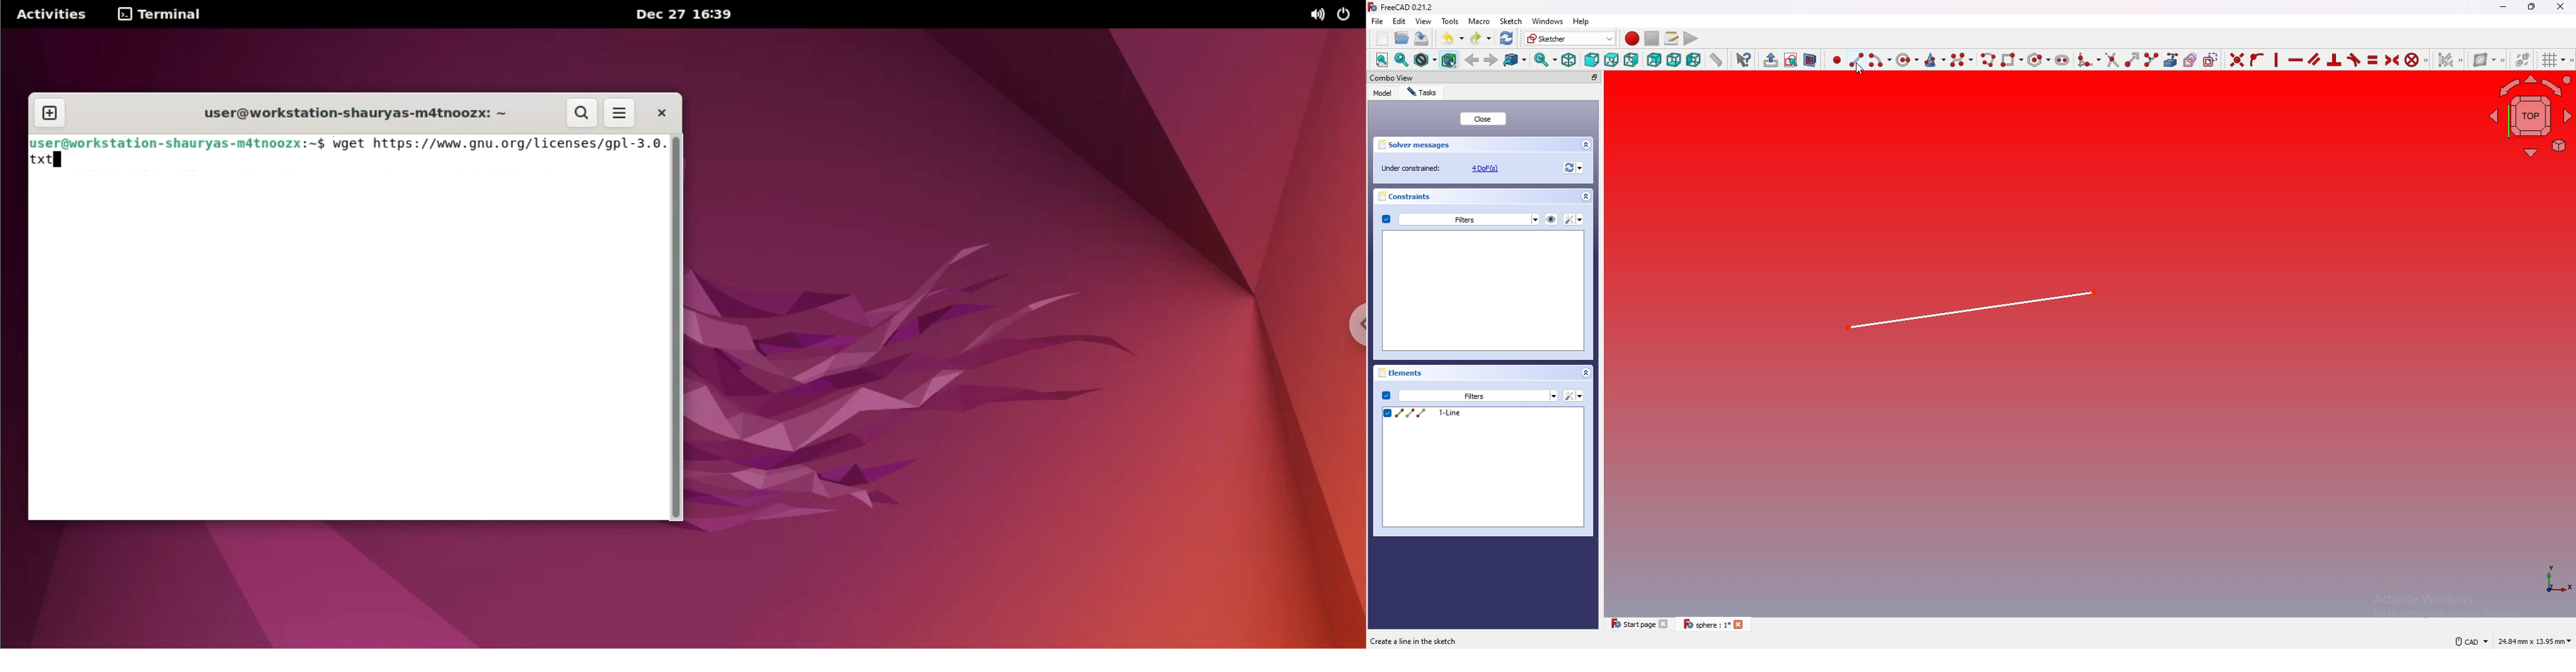 The image size is (2576, 672). I want to click on wget https://www.gnu.org/licenses/gpl-3.0., so click(497, 144).